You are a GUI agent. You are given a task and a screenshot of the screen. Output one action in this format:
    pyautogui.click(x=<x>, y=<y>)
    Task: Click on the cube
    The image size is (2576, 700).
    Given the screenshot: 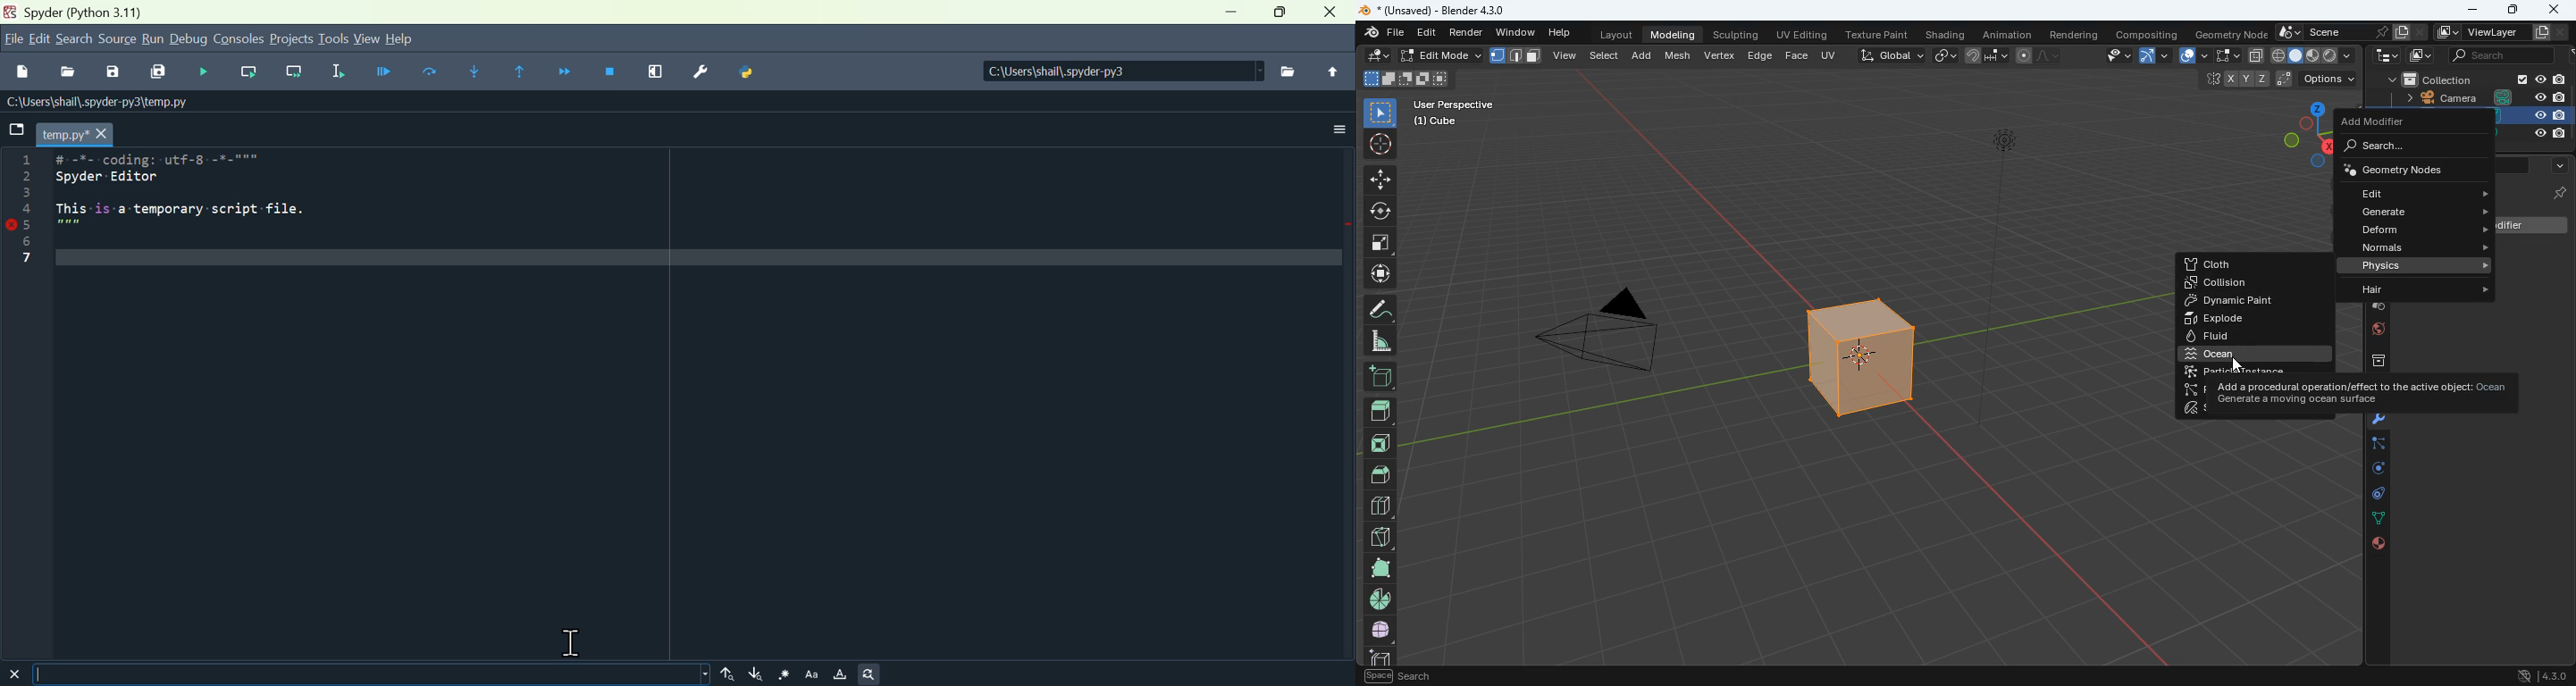 What is the action you would take?
    pyautogui.click(x=2543, y=125)
    